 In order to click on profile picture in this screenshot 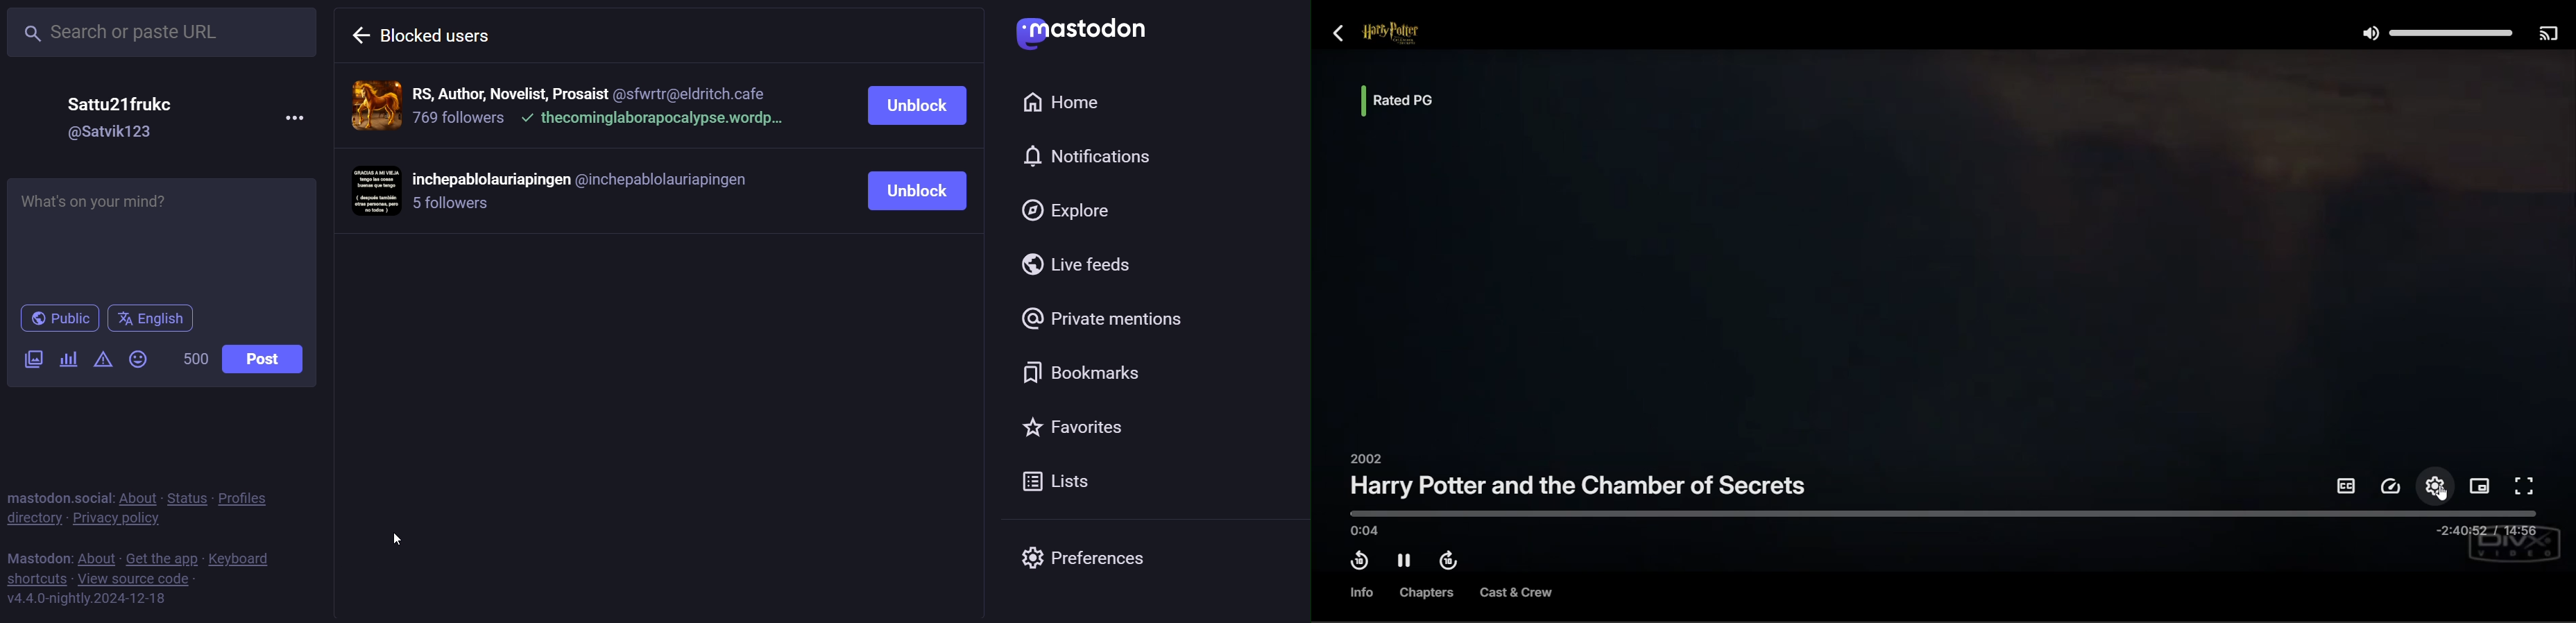, I will do `click(374, 105)`.